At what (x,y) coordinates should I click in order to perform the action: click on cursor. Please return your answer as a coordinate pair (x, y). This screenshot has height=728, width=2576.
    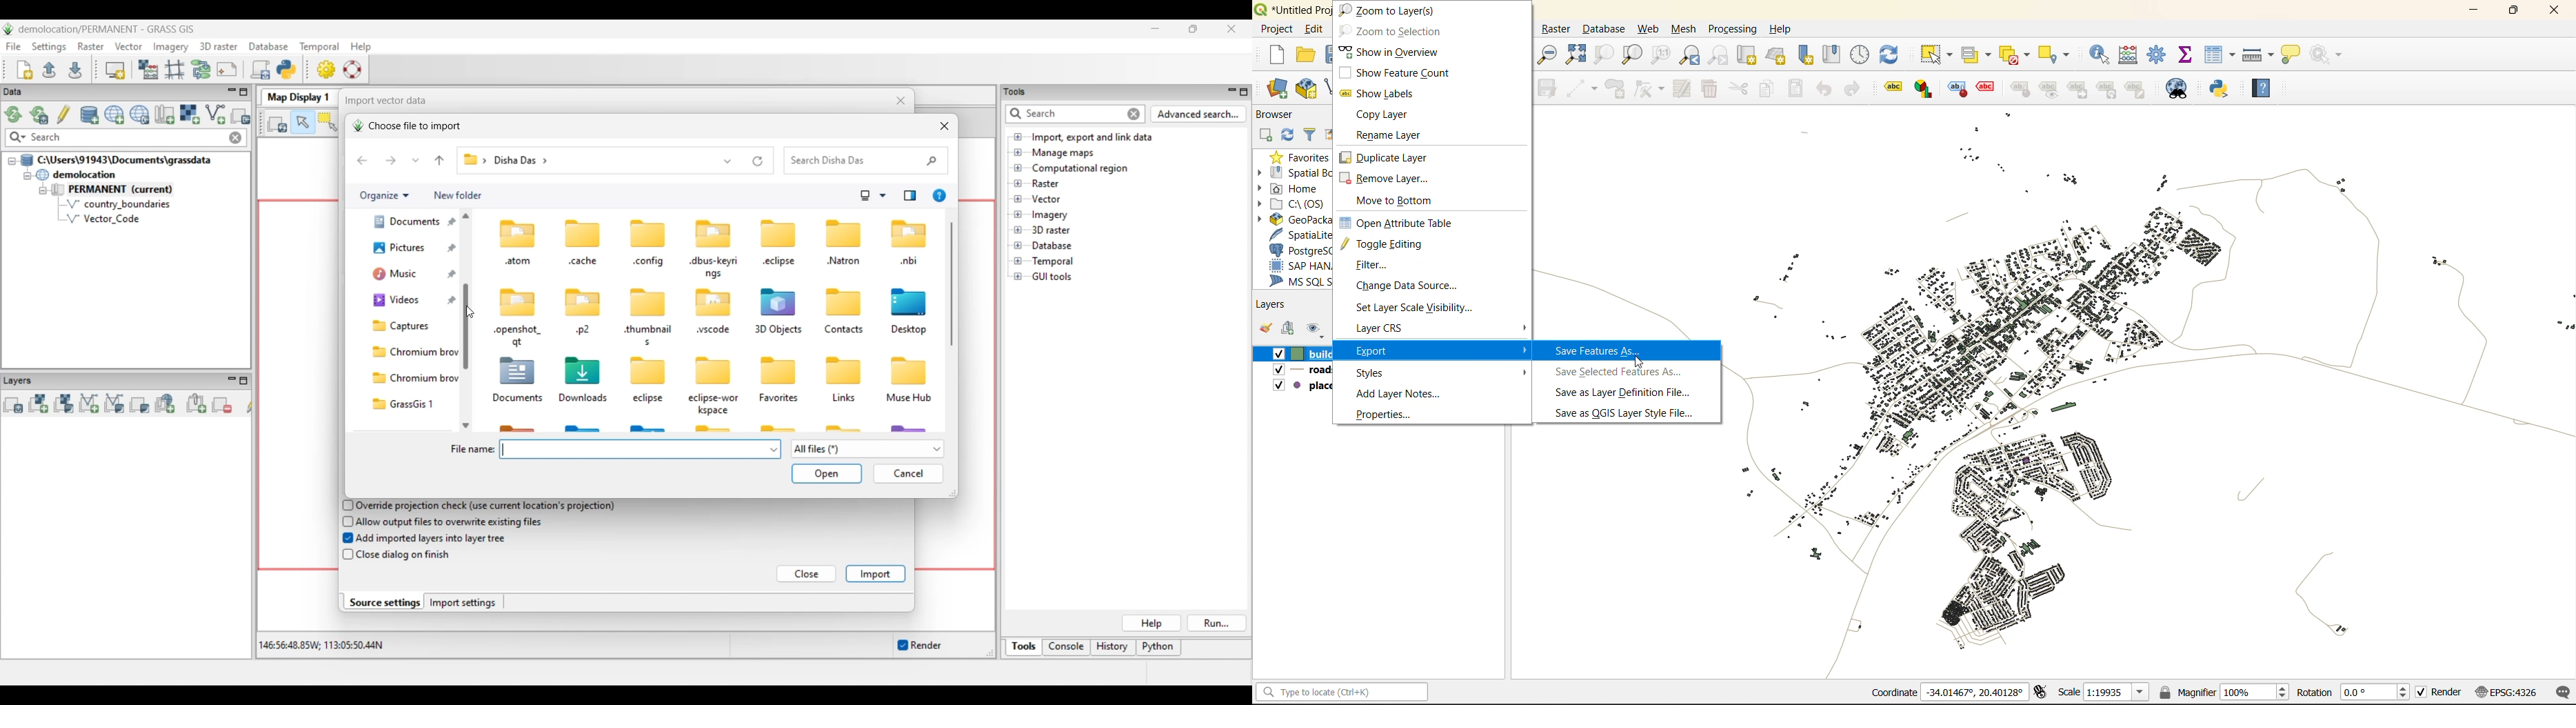
    Looking at the image, I should click on (1640, 363).